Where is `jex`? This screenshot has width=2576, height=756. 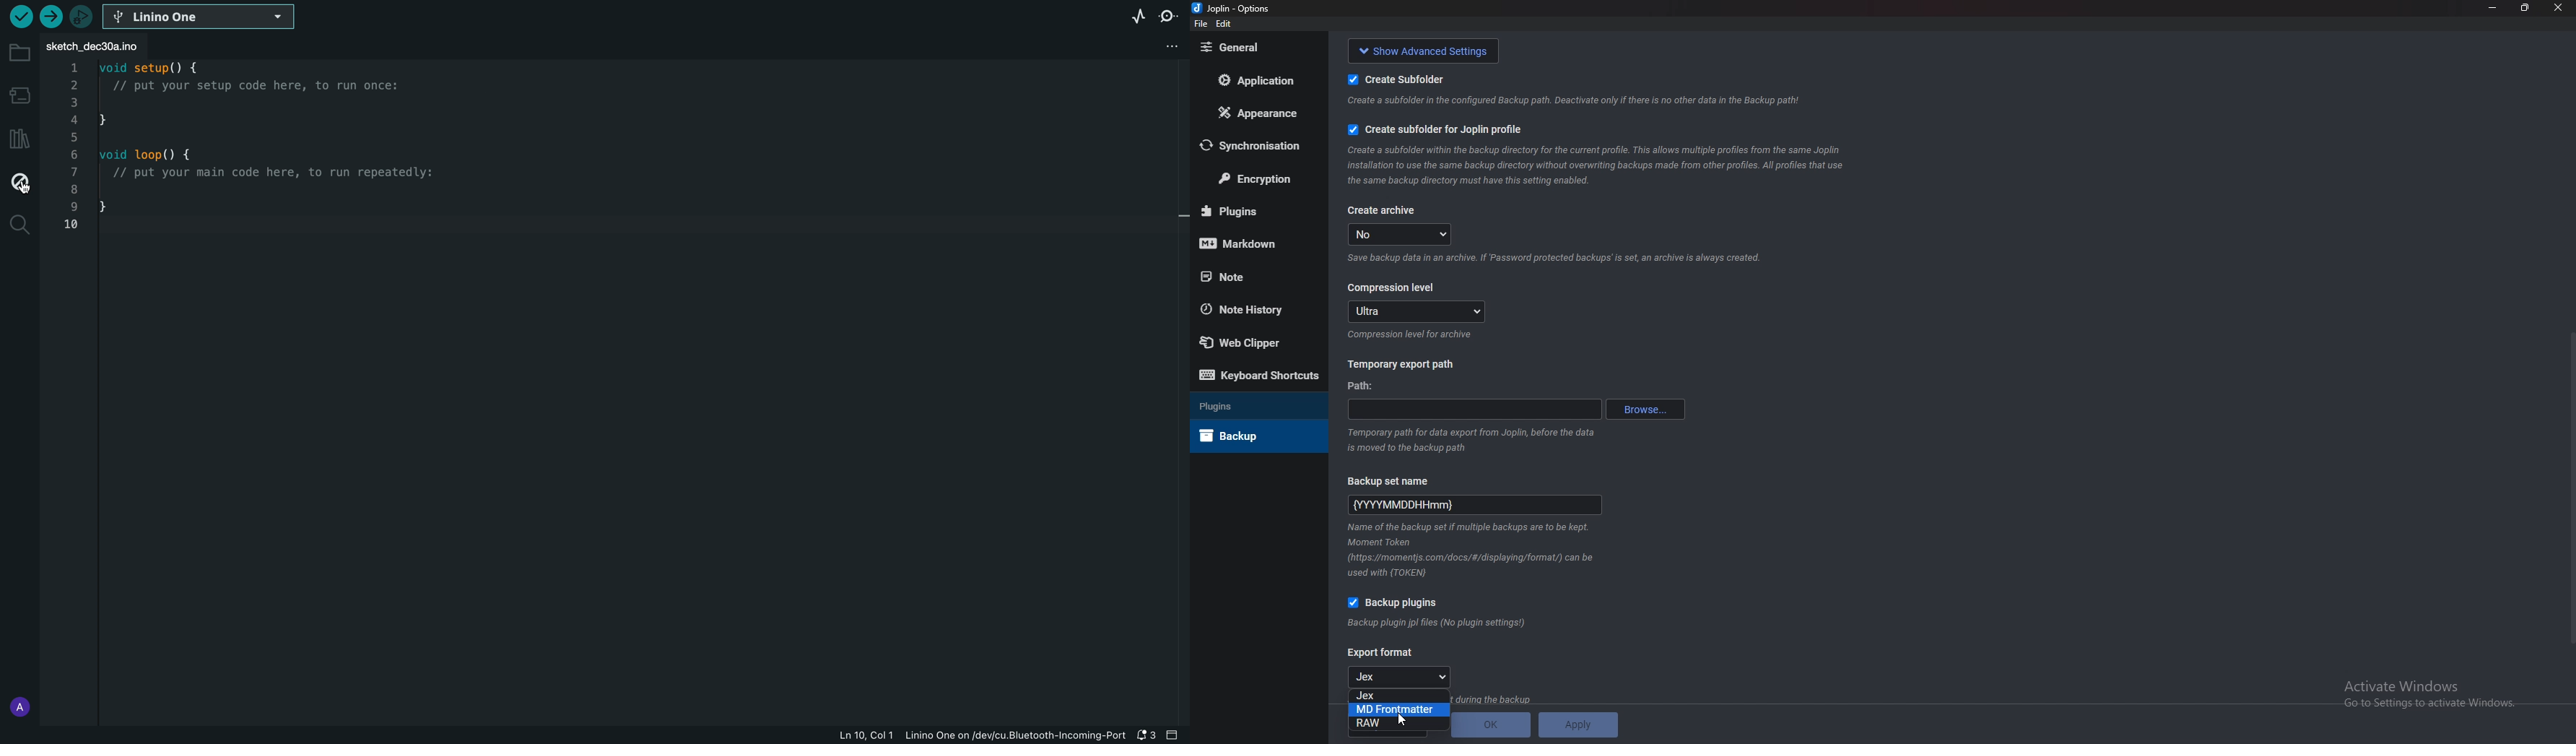
jex is located at coordinates (1400, 696).